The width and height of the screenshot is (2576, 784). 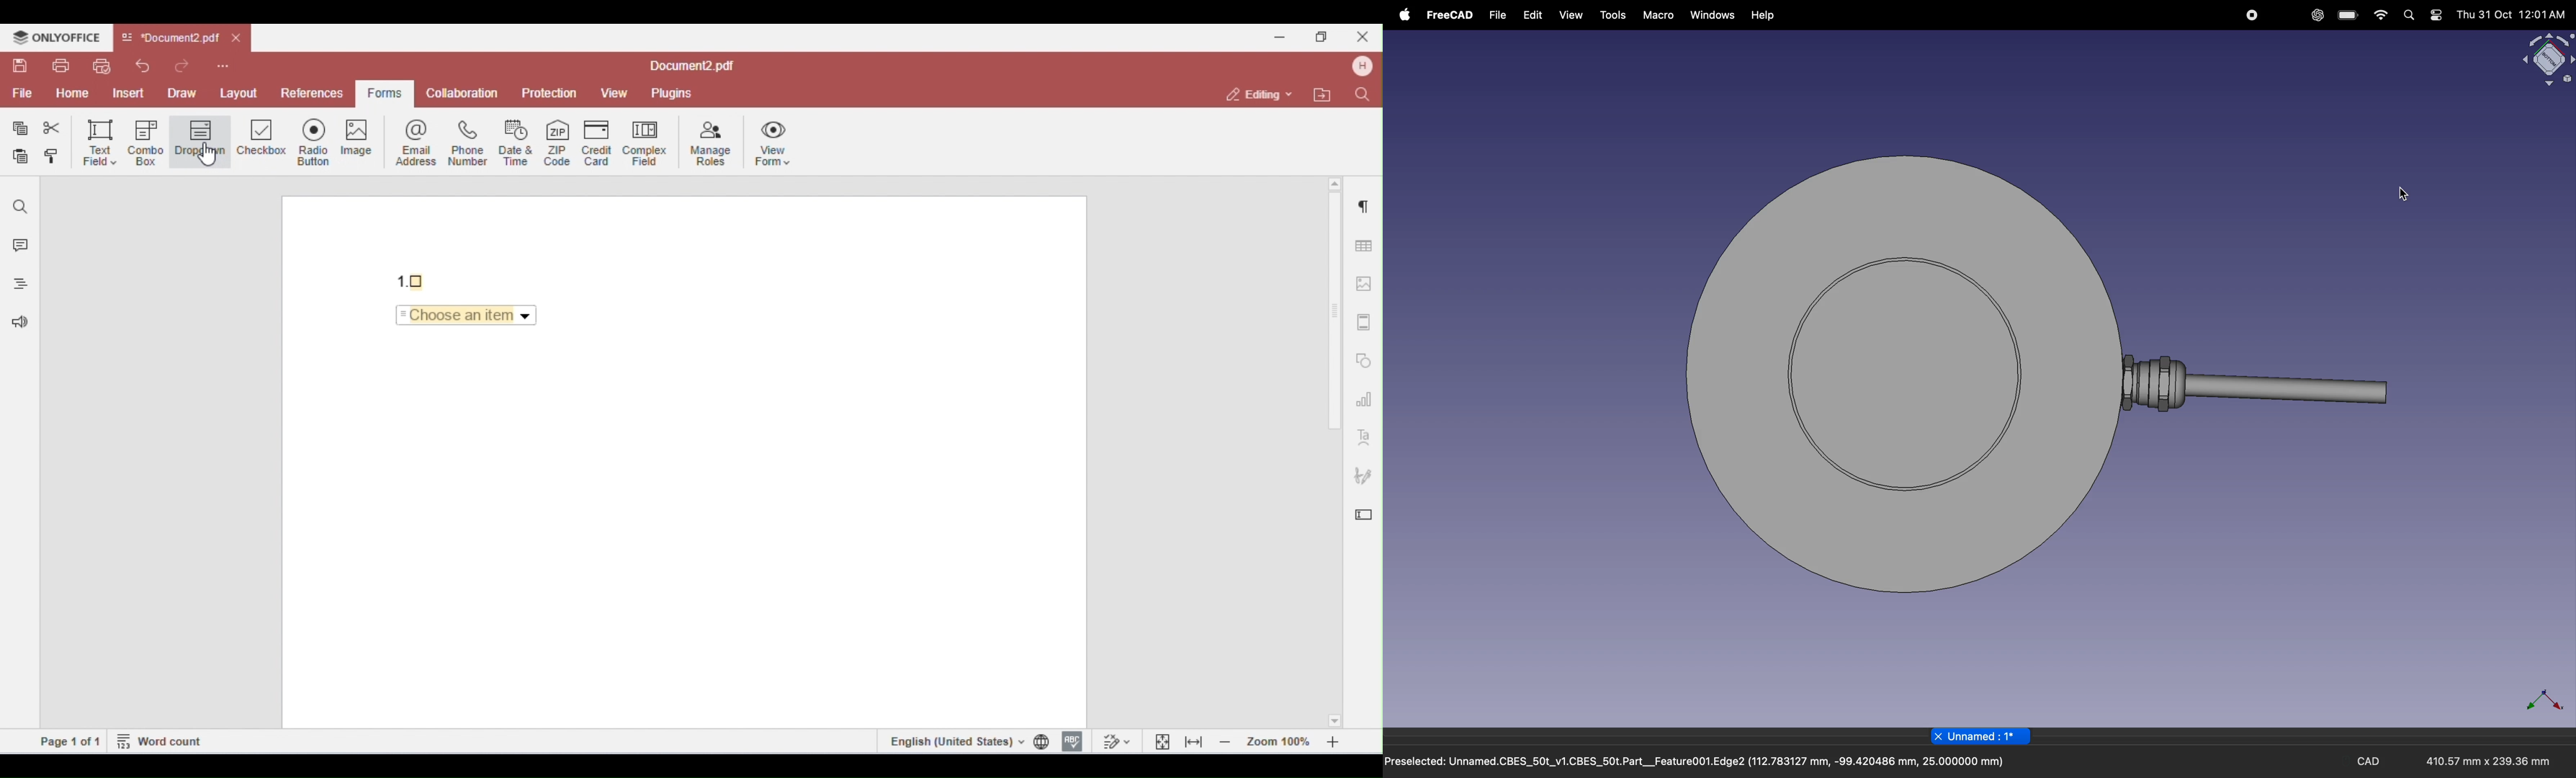 I want to click on search, so click(x=2410, y=17).